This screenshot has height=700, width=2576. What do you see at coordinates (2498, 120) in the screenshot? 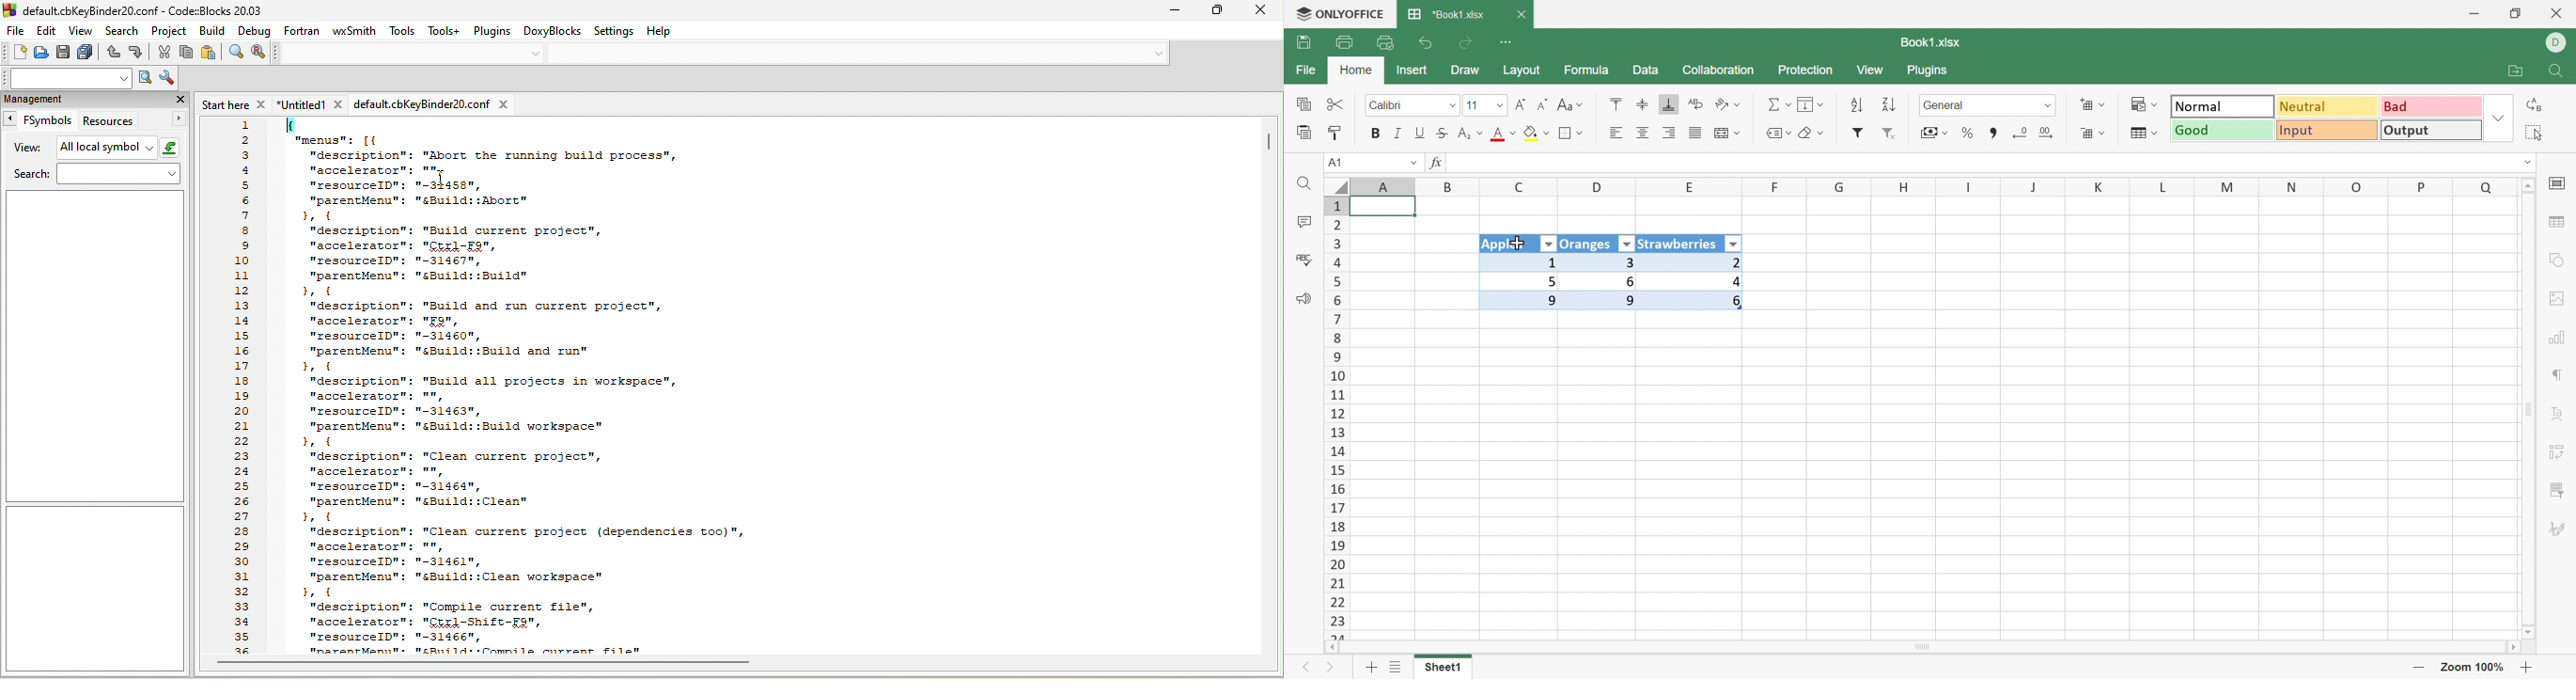
I see `Drop Down` at bounding box center [2498, 120].